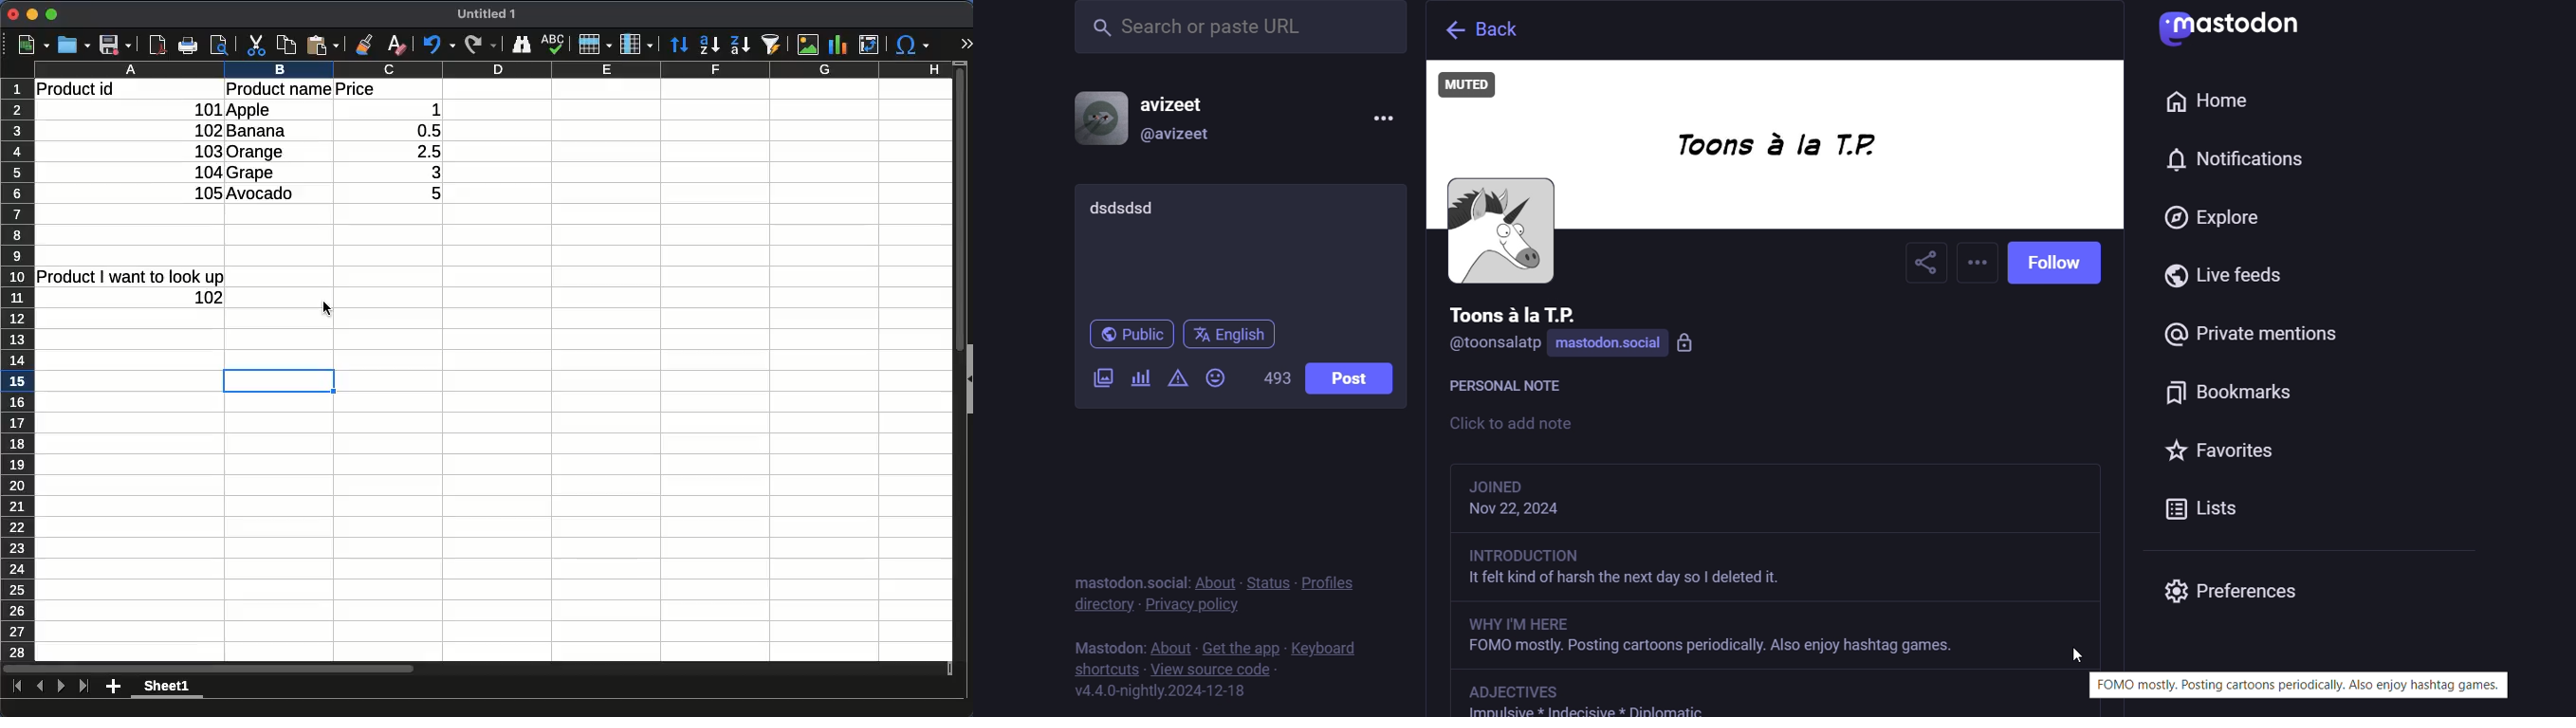 This screenshot has width=2576, height=728. I want to click on shortcuts, so click(1103, 667).